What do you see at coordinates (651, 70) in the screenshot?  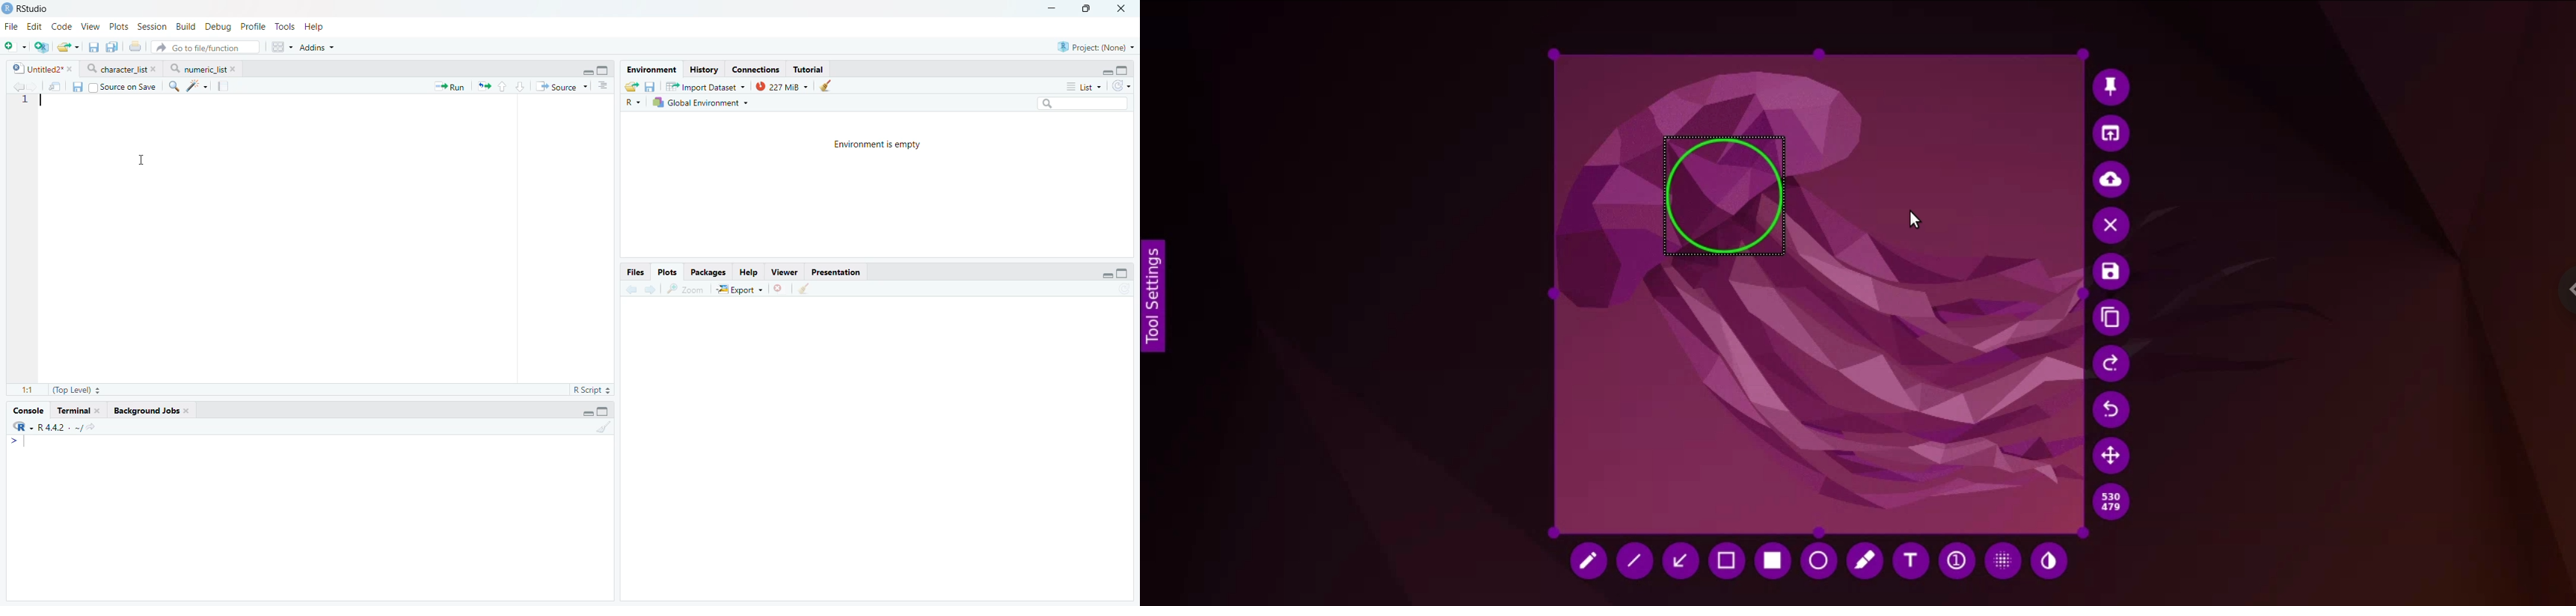 I see `Environment` at bounding box center [651, 70].